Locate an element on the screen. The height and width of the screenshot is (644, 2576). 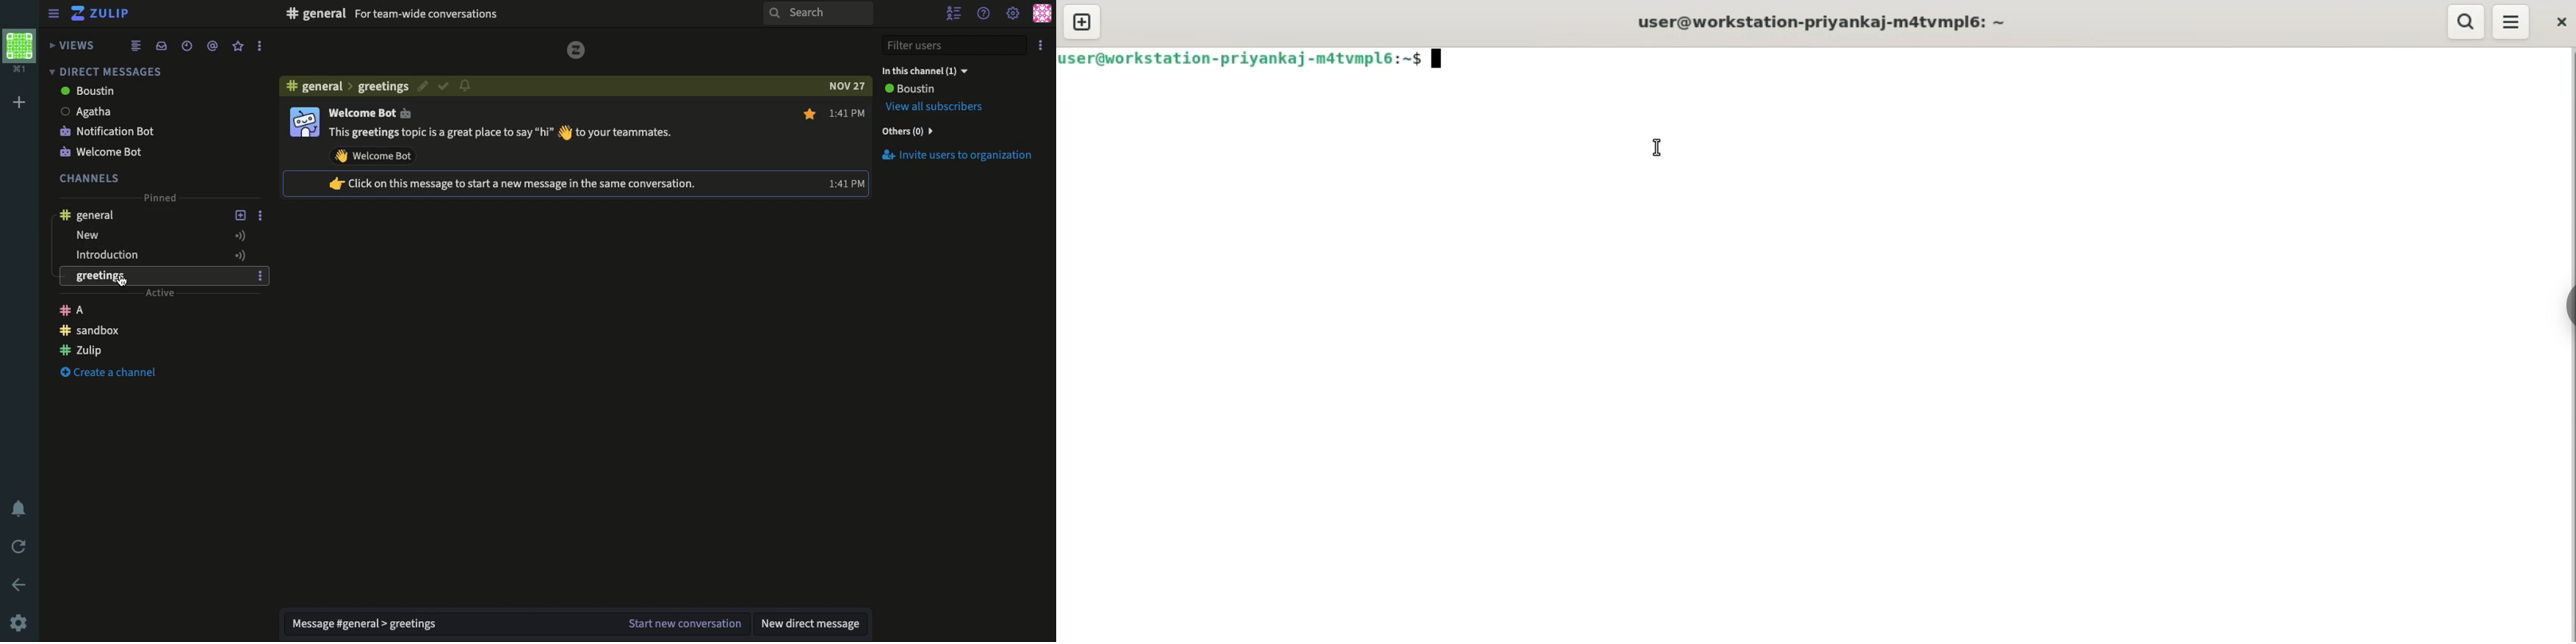
Hide users list is located at coordinates (956, 15).